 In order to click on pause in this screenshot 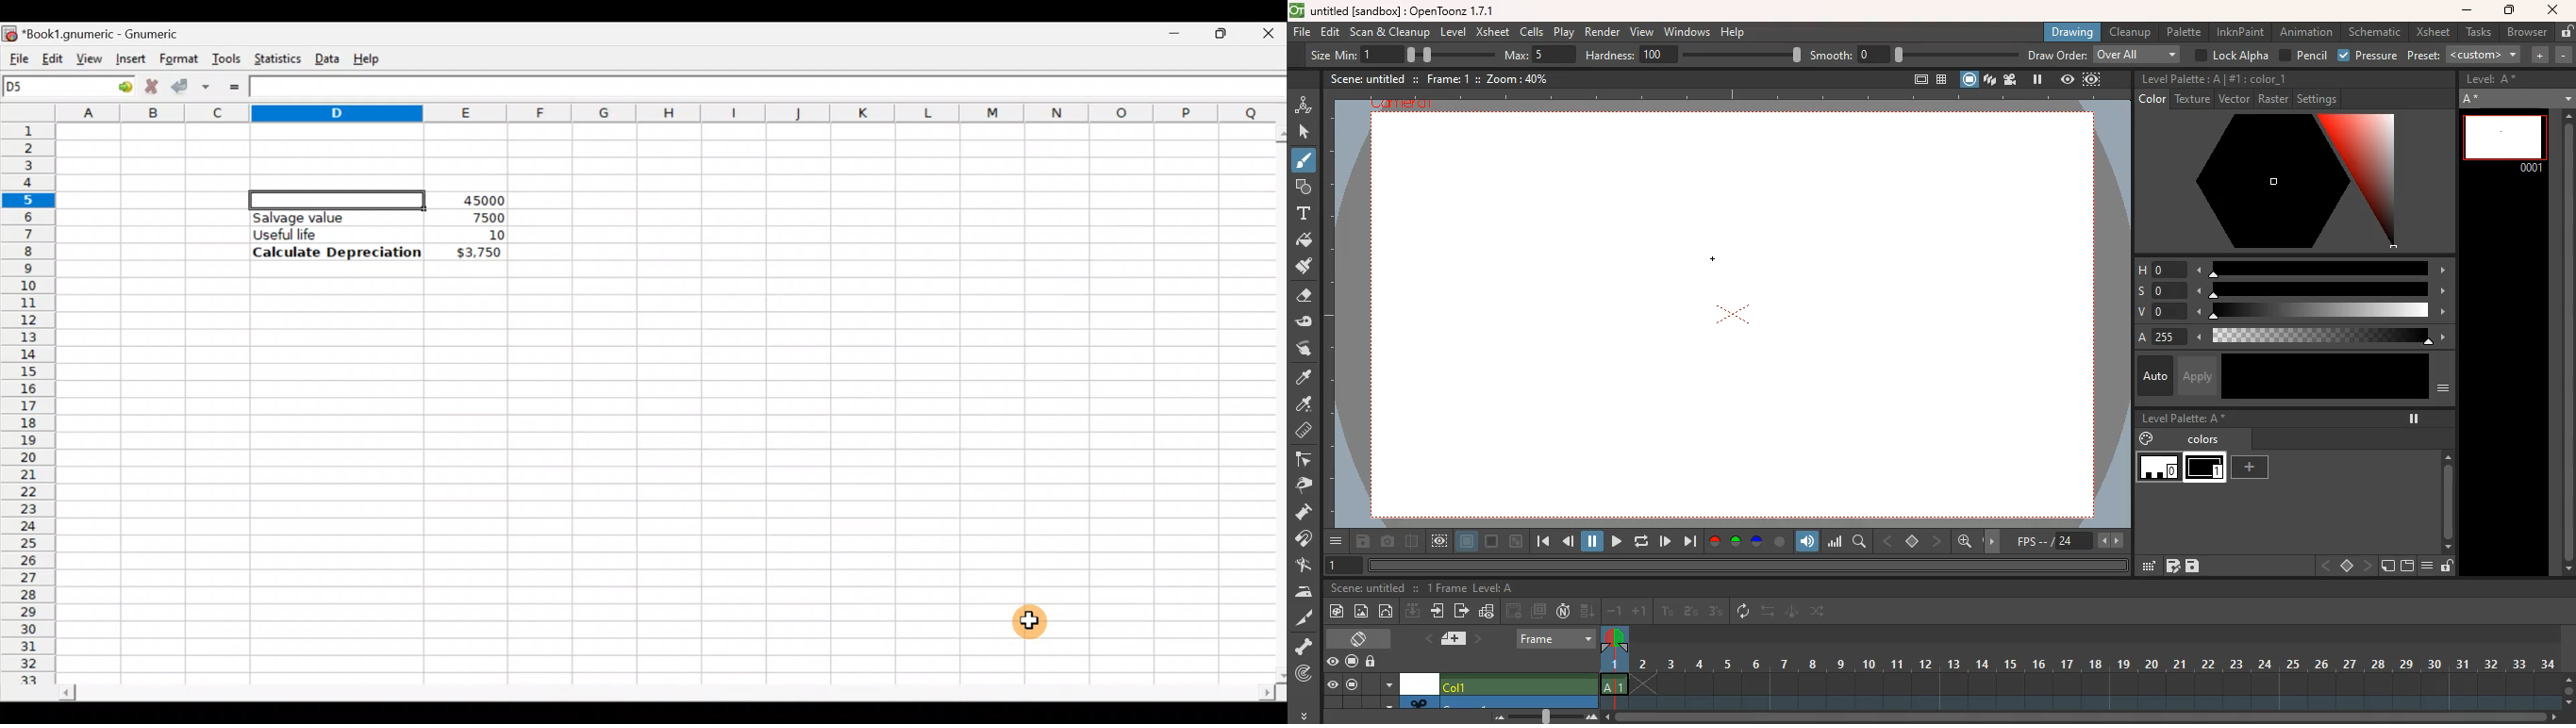, I will do `click(1593, 540)`.